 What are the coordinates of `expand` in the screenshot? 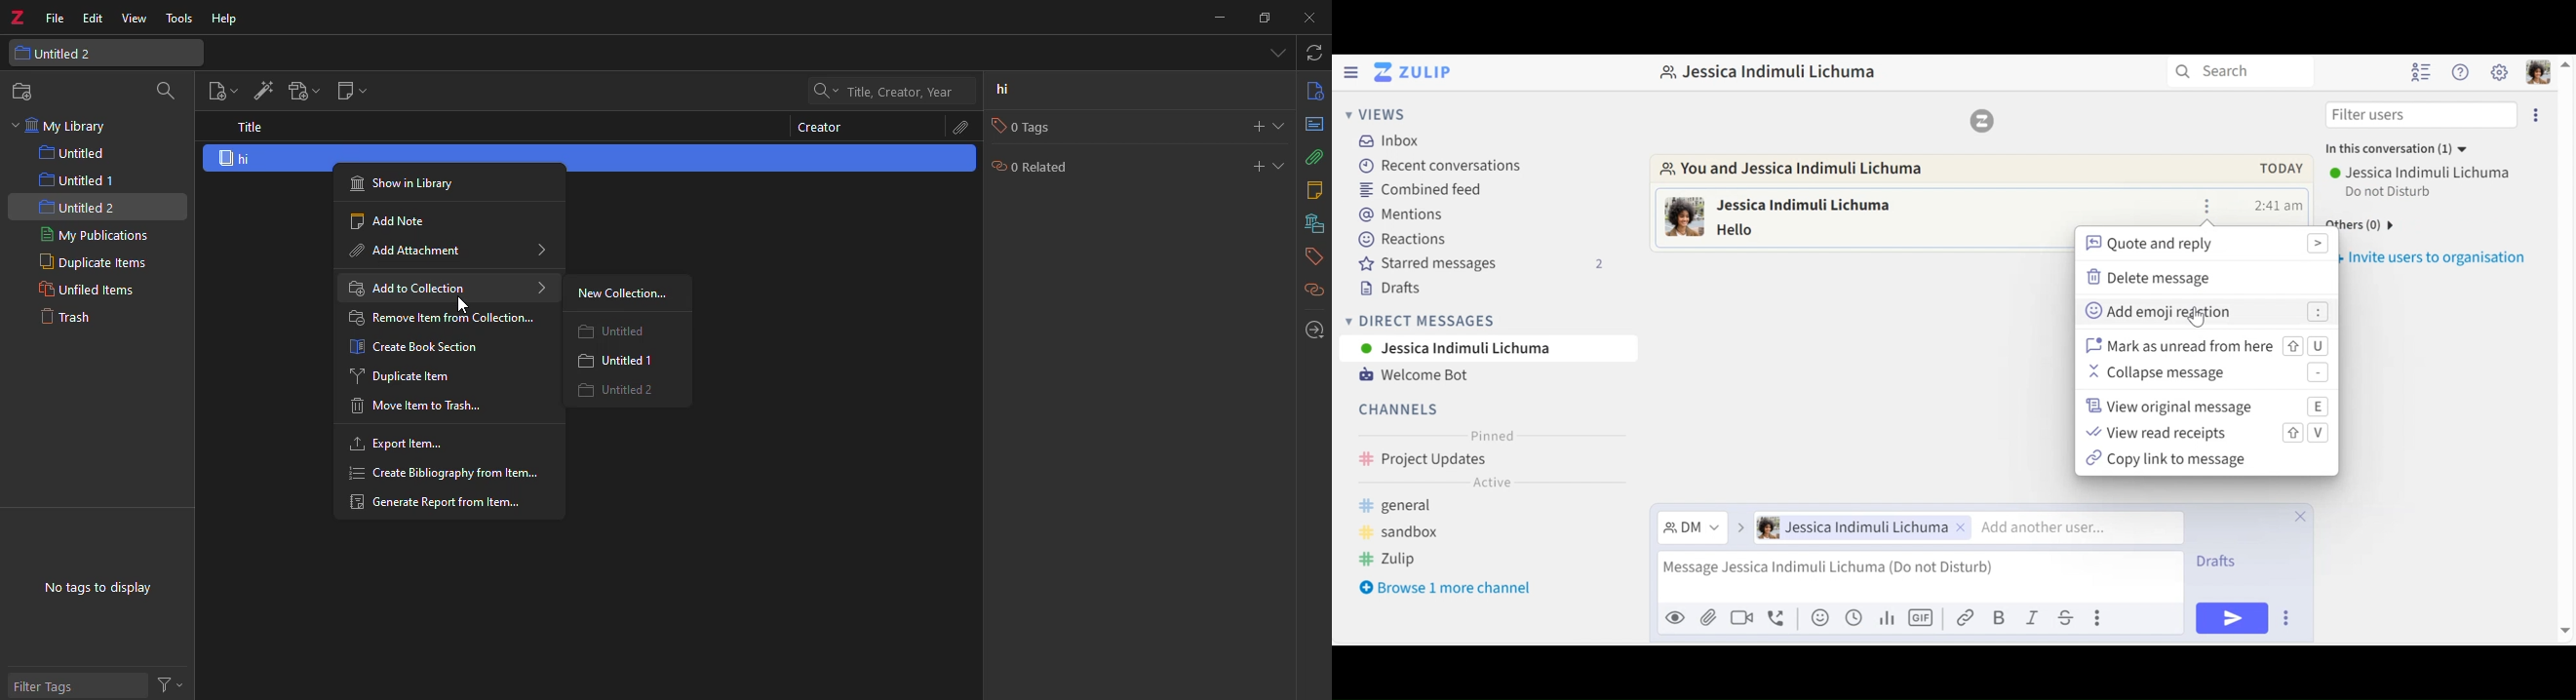 It's located at (1280, 125).